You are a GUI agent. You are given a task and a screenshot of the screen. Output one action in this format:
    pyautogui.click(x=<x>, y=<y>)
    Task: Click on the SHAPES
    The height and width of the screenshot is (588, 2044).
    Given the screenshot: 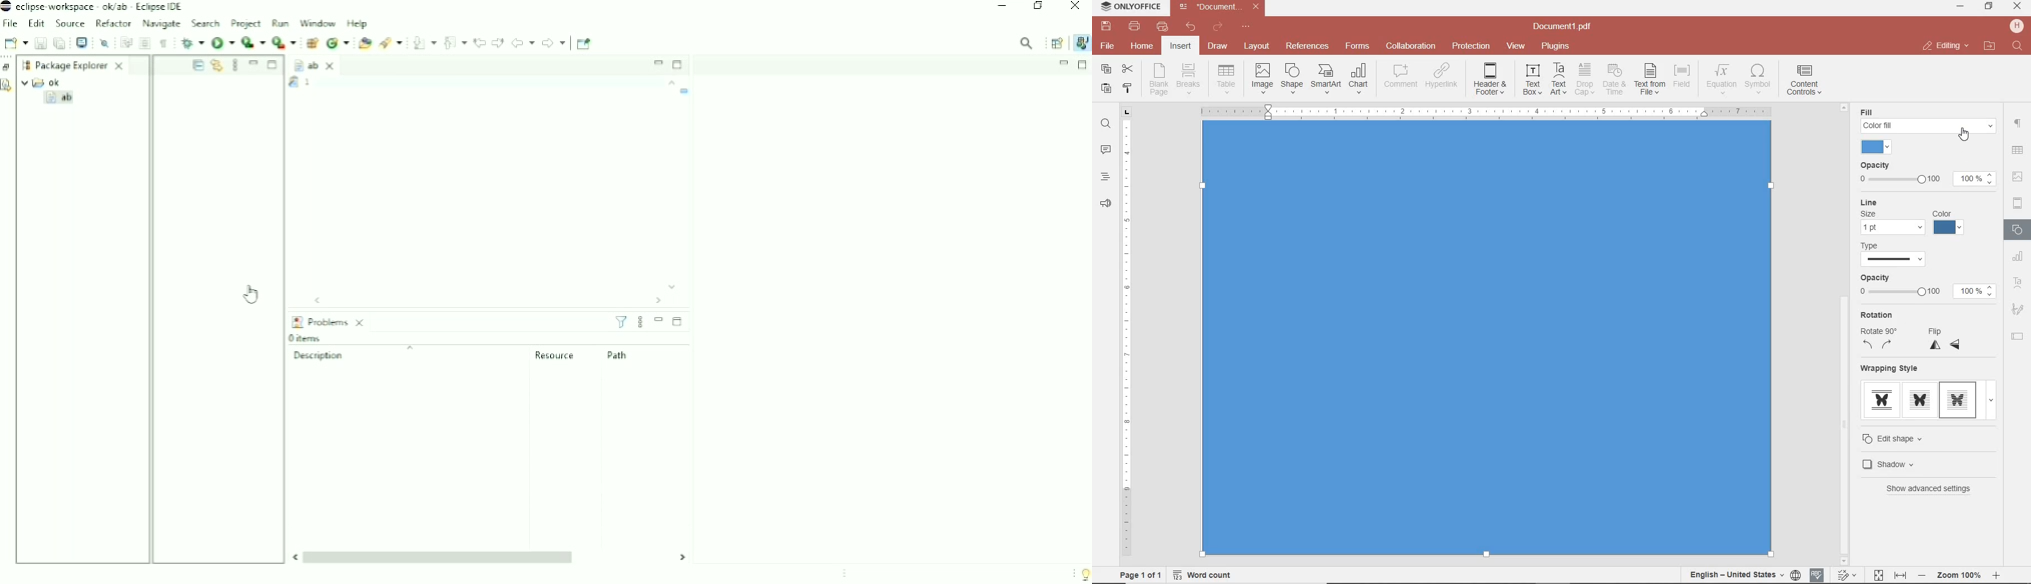 What is the action you would take?
    pyautogui.click(x=2019, y=231)
    